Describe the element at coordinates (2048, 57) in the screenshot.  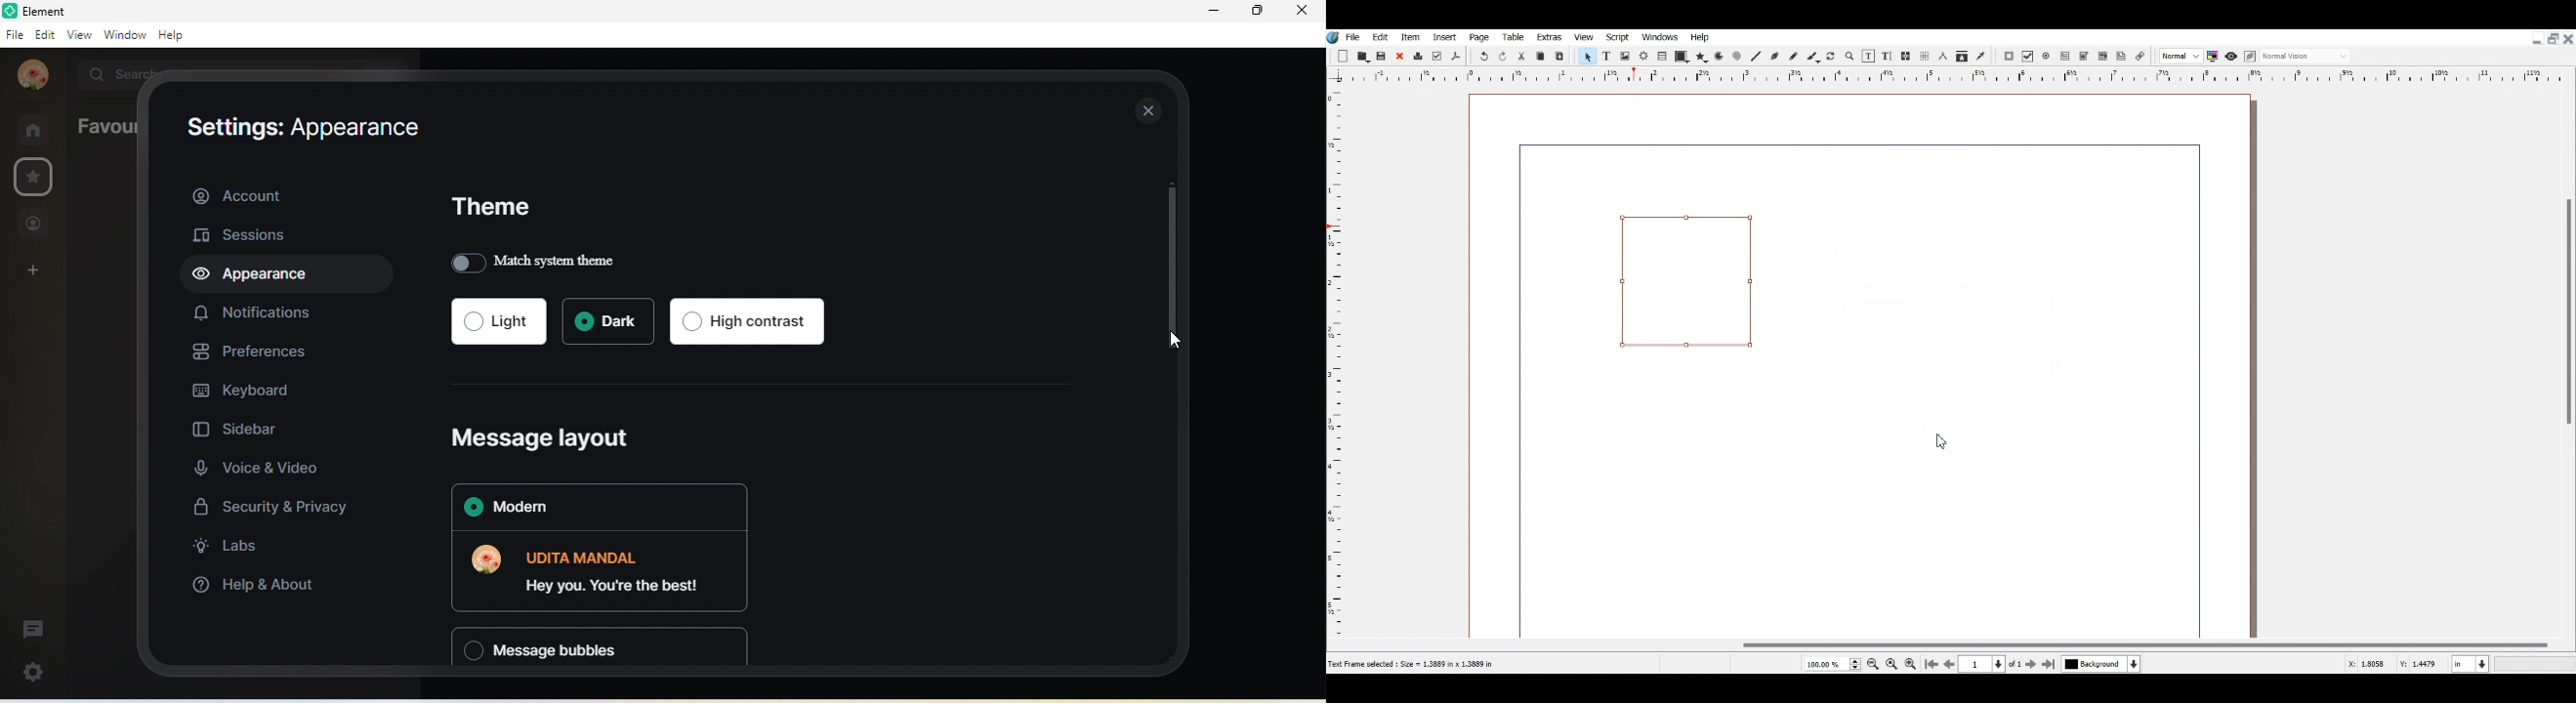
I see `PDF Radio Button ` at that location.